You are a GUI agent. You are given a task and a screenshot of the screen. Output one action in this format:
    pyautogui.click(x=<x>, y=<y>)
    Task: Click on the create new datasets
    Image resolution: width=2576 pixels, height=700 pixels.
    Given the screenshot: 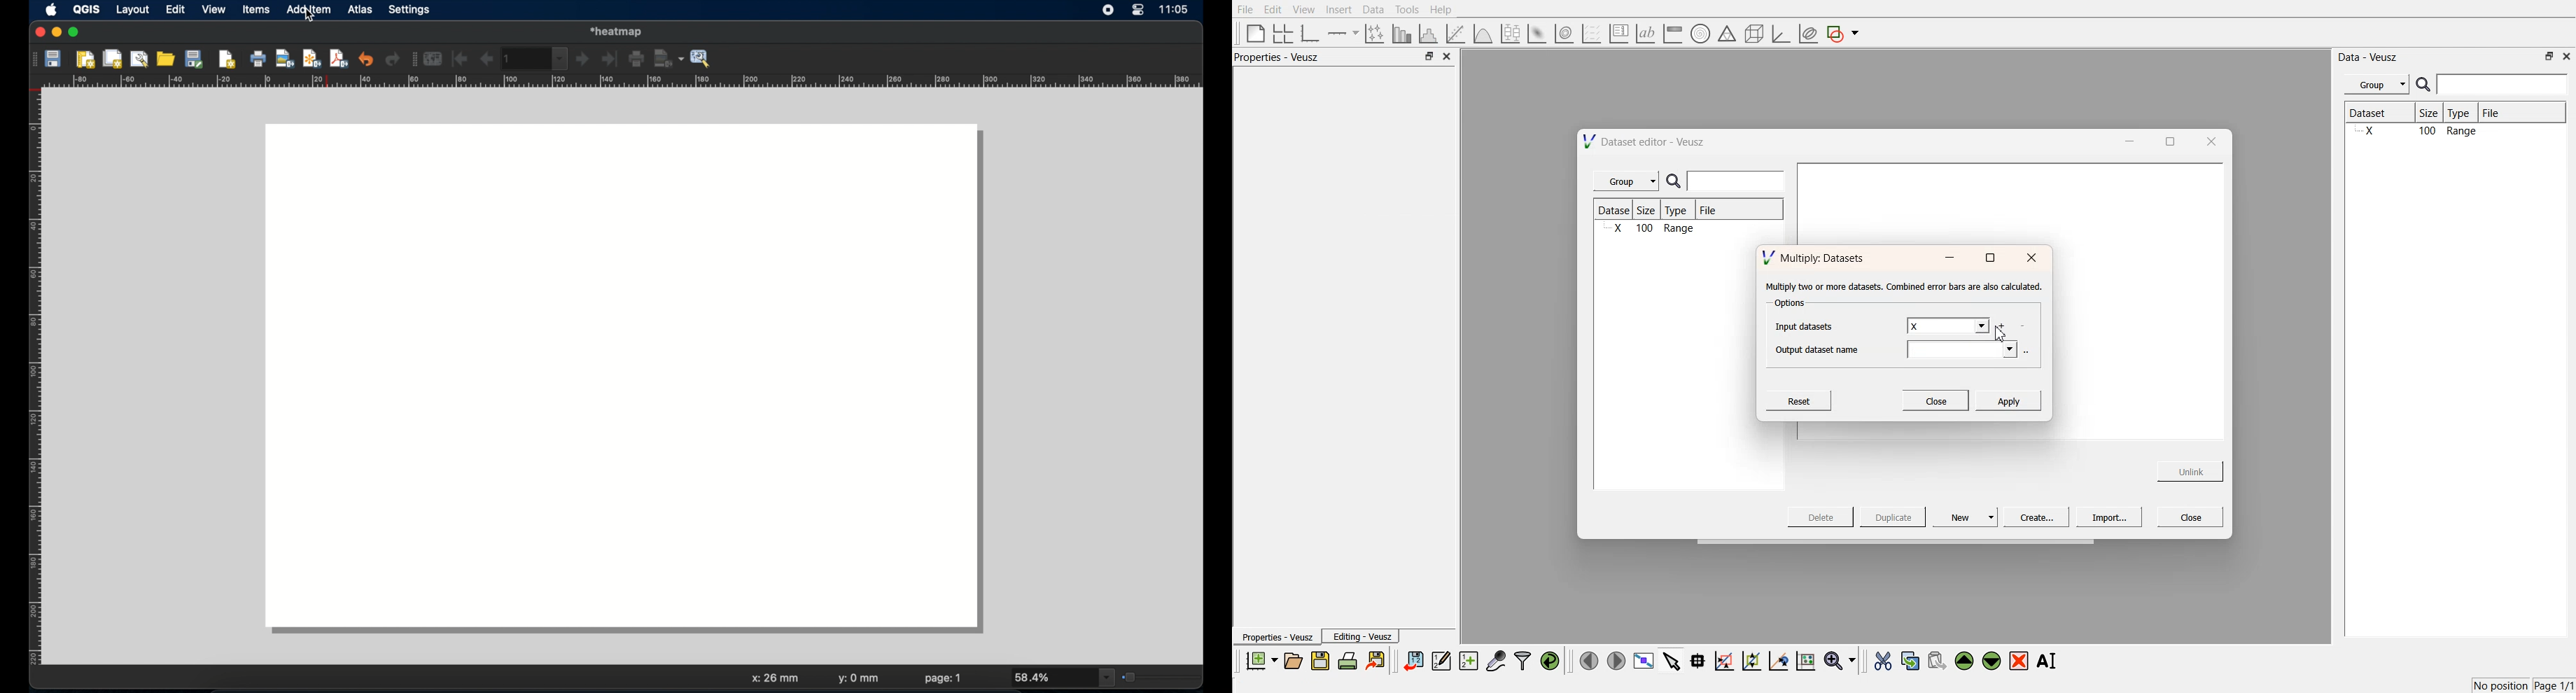 What is the action you would take?
    pyautogui.click(x=1469, y=661)
    